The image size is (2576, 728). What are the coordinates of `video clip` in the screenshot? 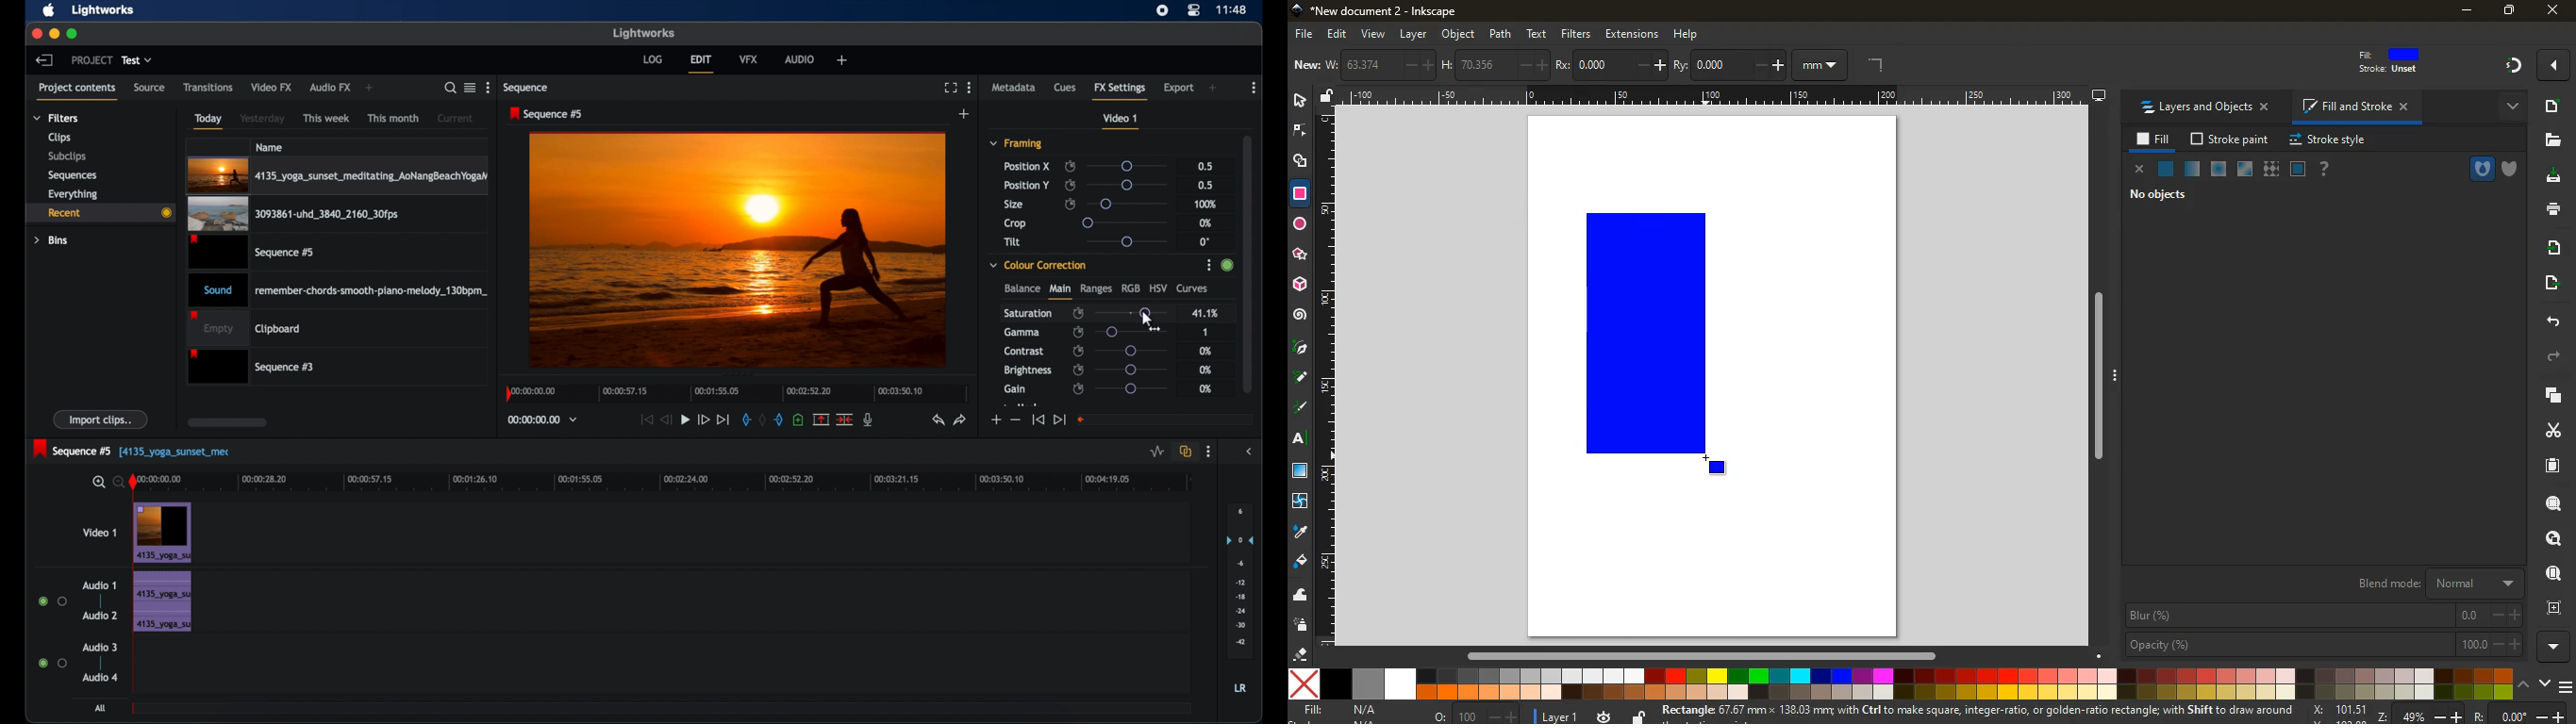 It's located at (253, 252).